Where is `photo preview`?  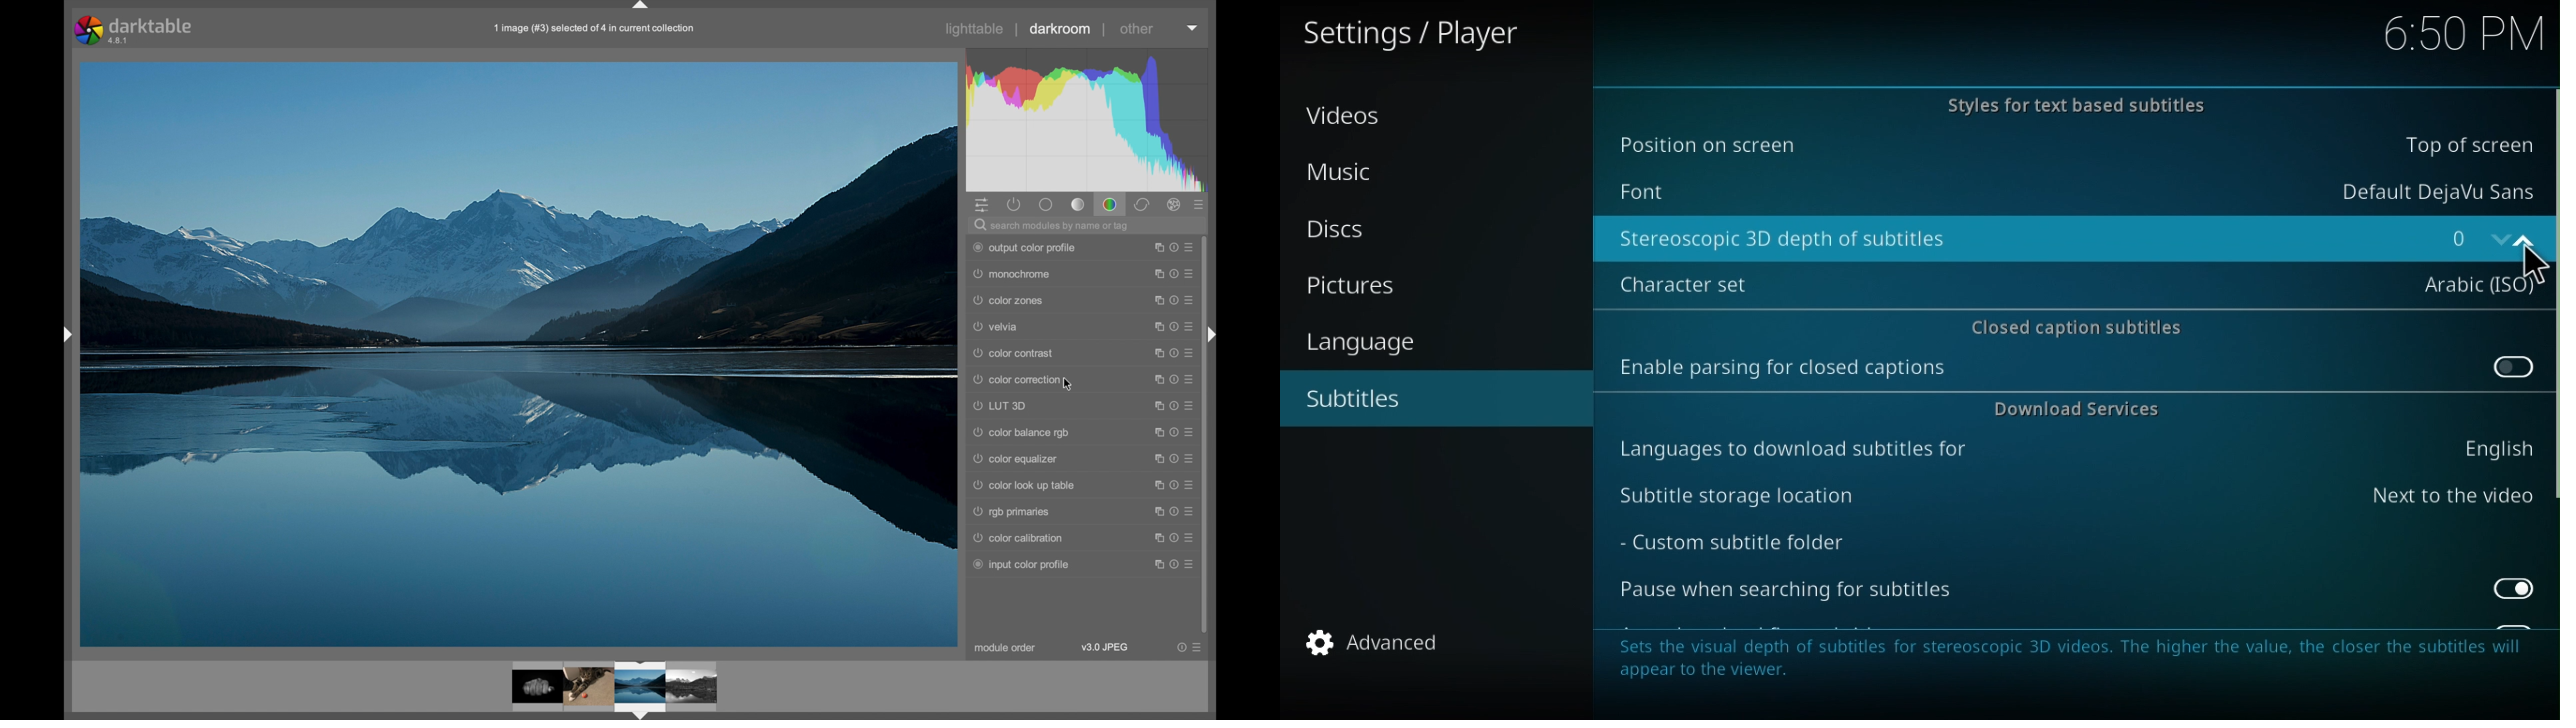
photo preview is located at coordinates (517, 353).